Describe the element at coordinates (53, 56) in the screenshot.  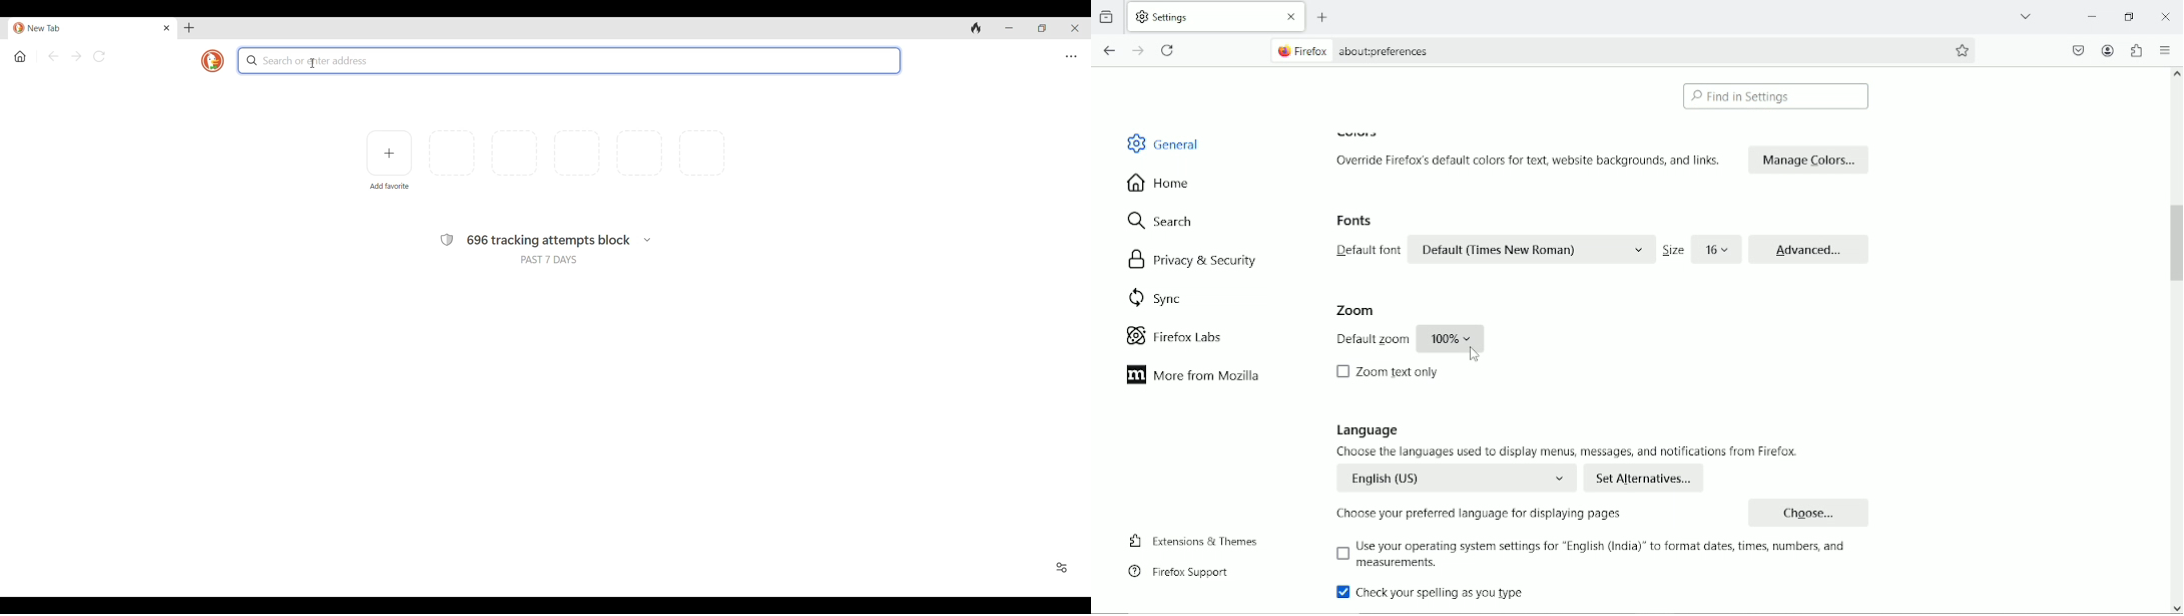
I see `Go back` at that location.